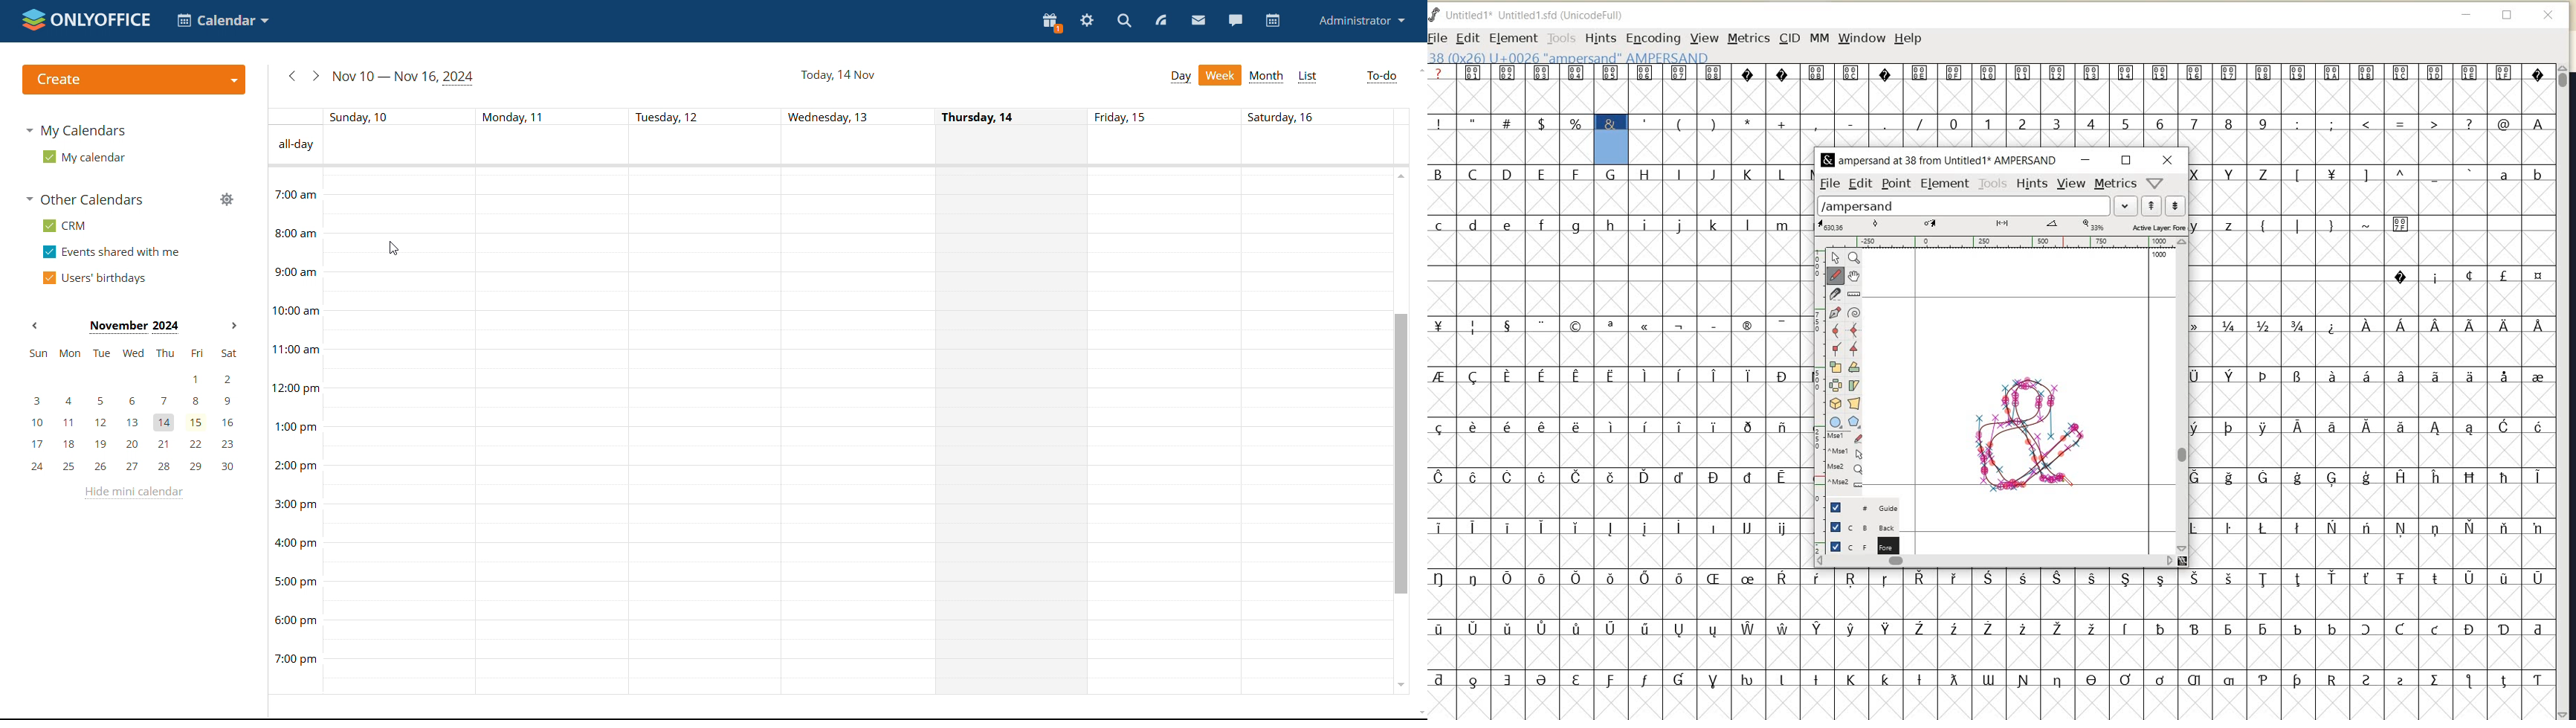  Describe the element at coordinates (1854, 294) in the screenshot. I see `measure distance, angle between points` at that location.